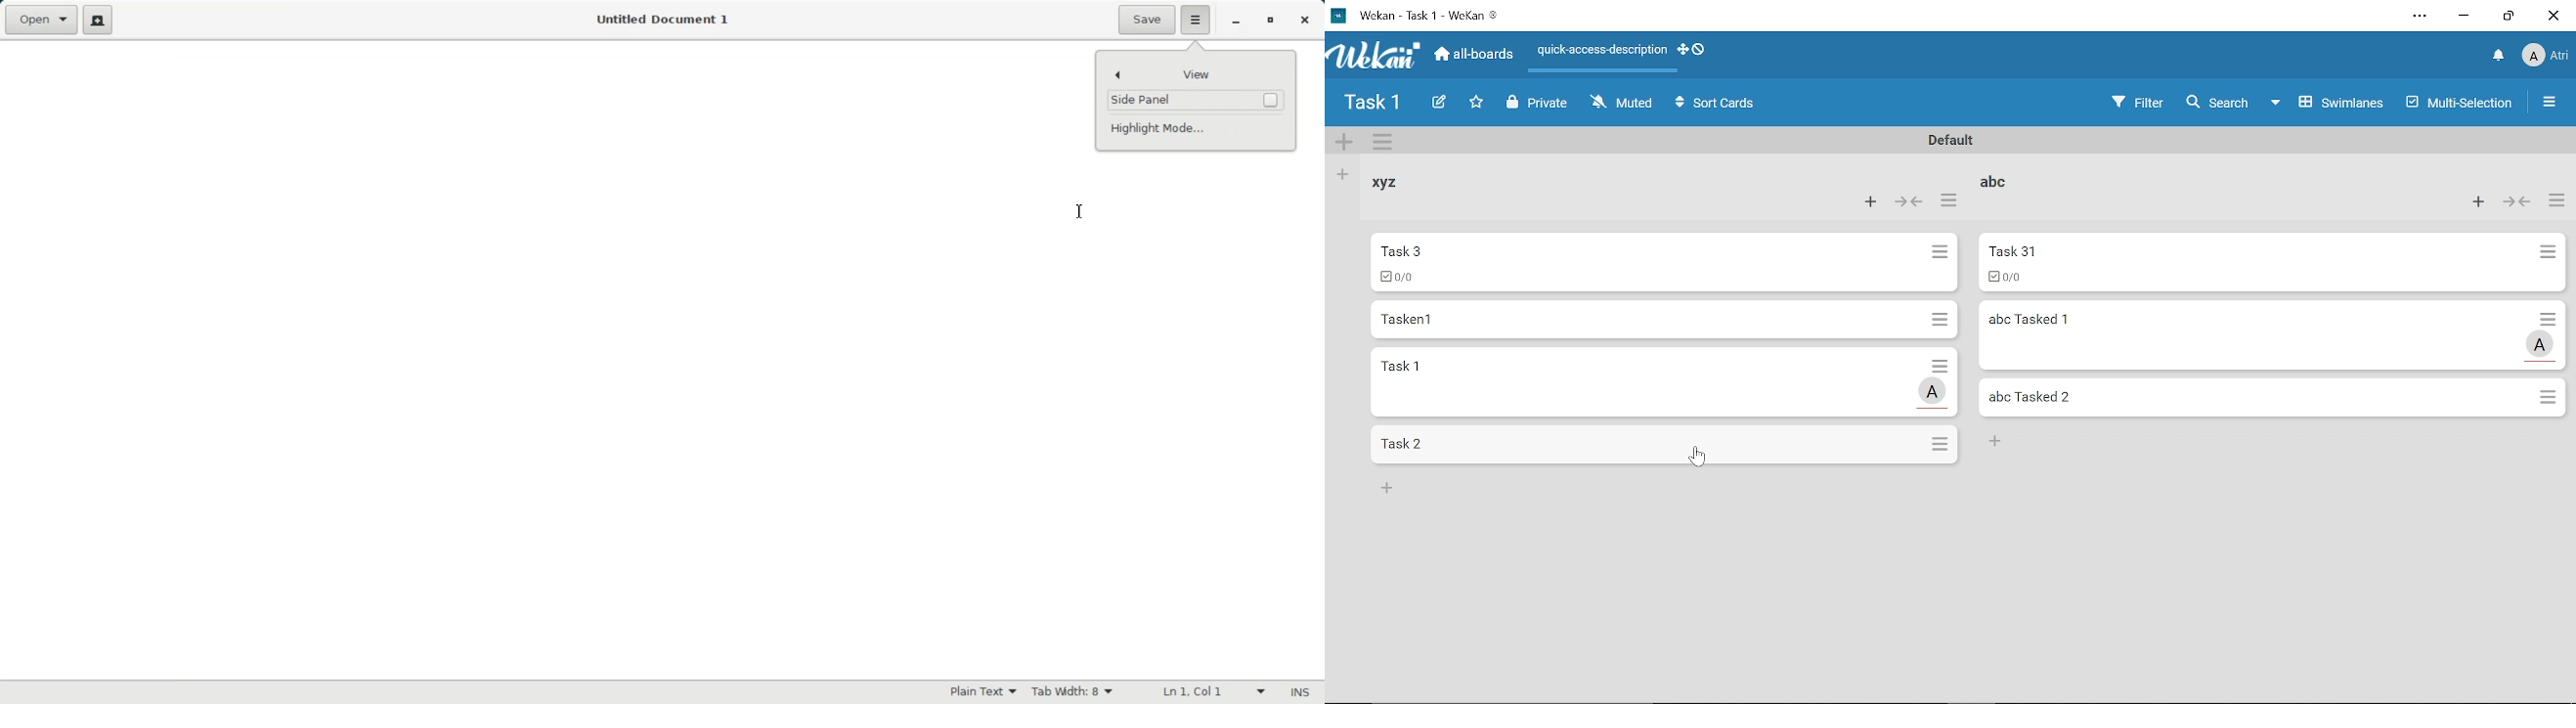  Describe the element at coordinates (1947, 204) in the screenshot. I see `Manage actions` at that location.